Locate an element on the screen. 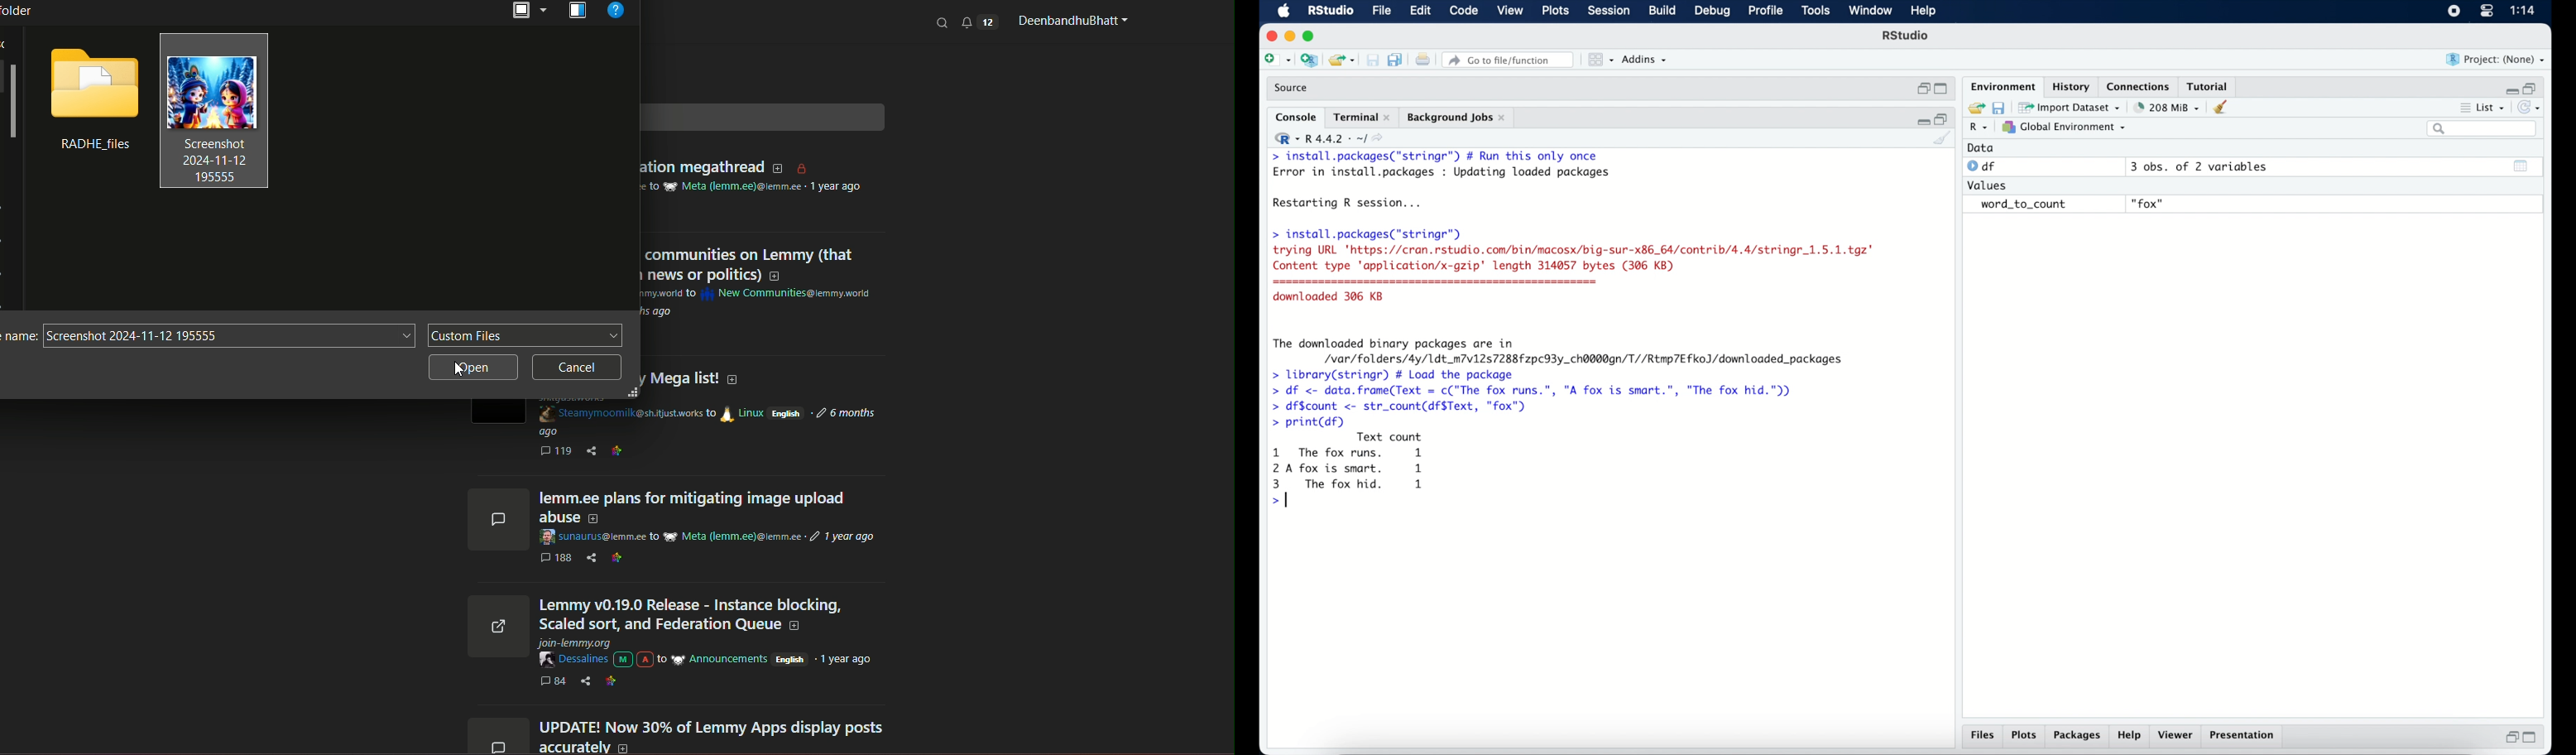 The image size is (2576, 756). restore down is located at coordinates (2510, 737).